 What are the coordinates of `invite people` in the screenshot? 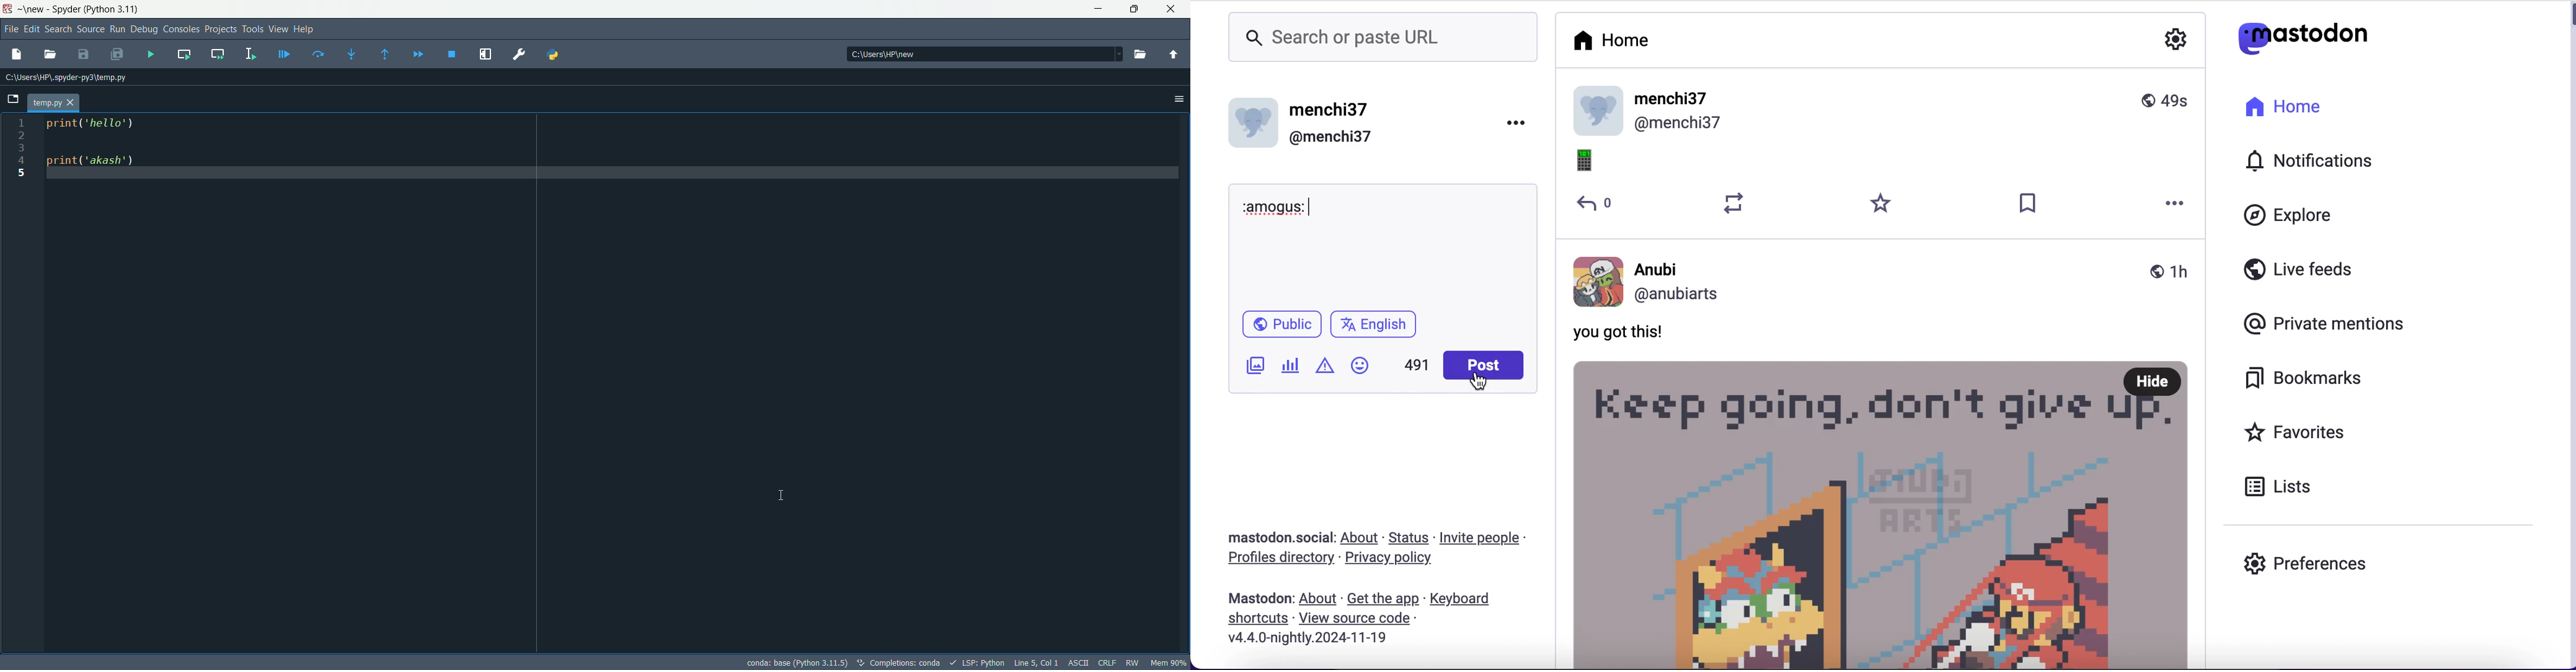 It's located at (1488, 538).